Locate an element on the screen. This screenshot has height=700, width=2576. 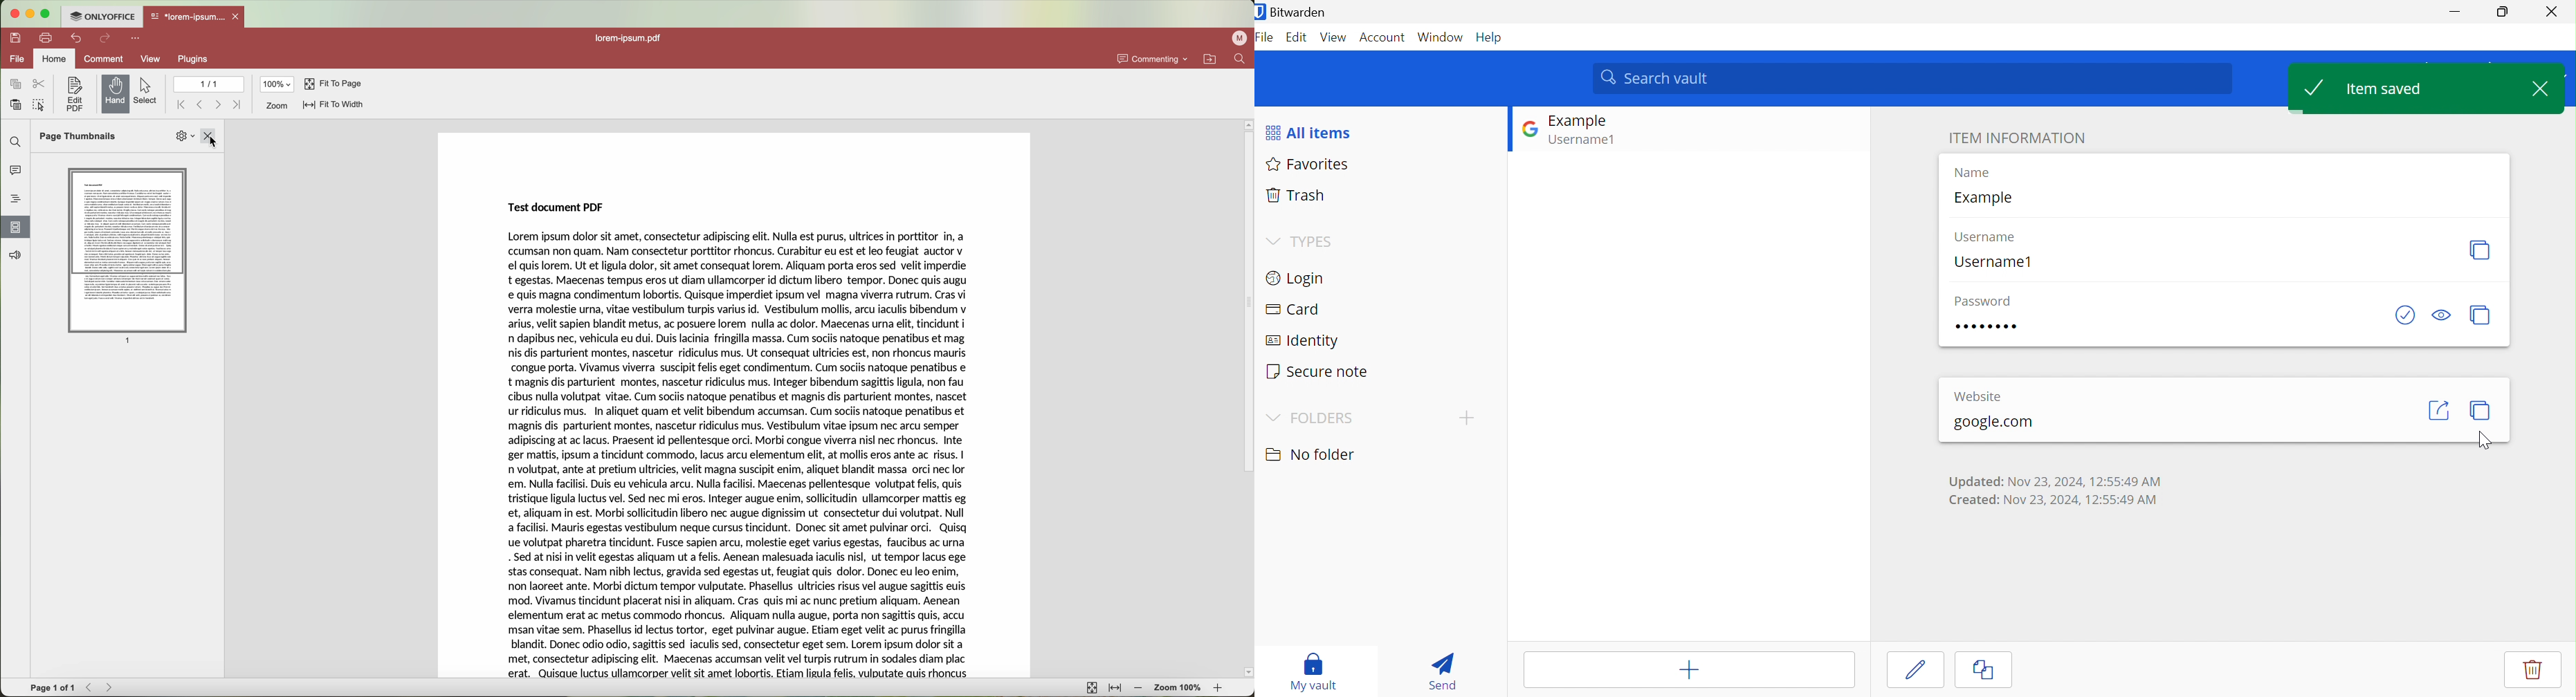
TYPES is located at coordinates (1315, 241).